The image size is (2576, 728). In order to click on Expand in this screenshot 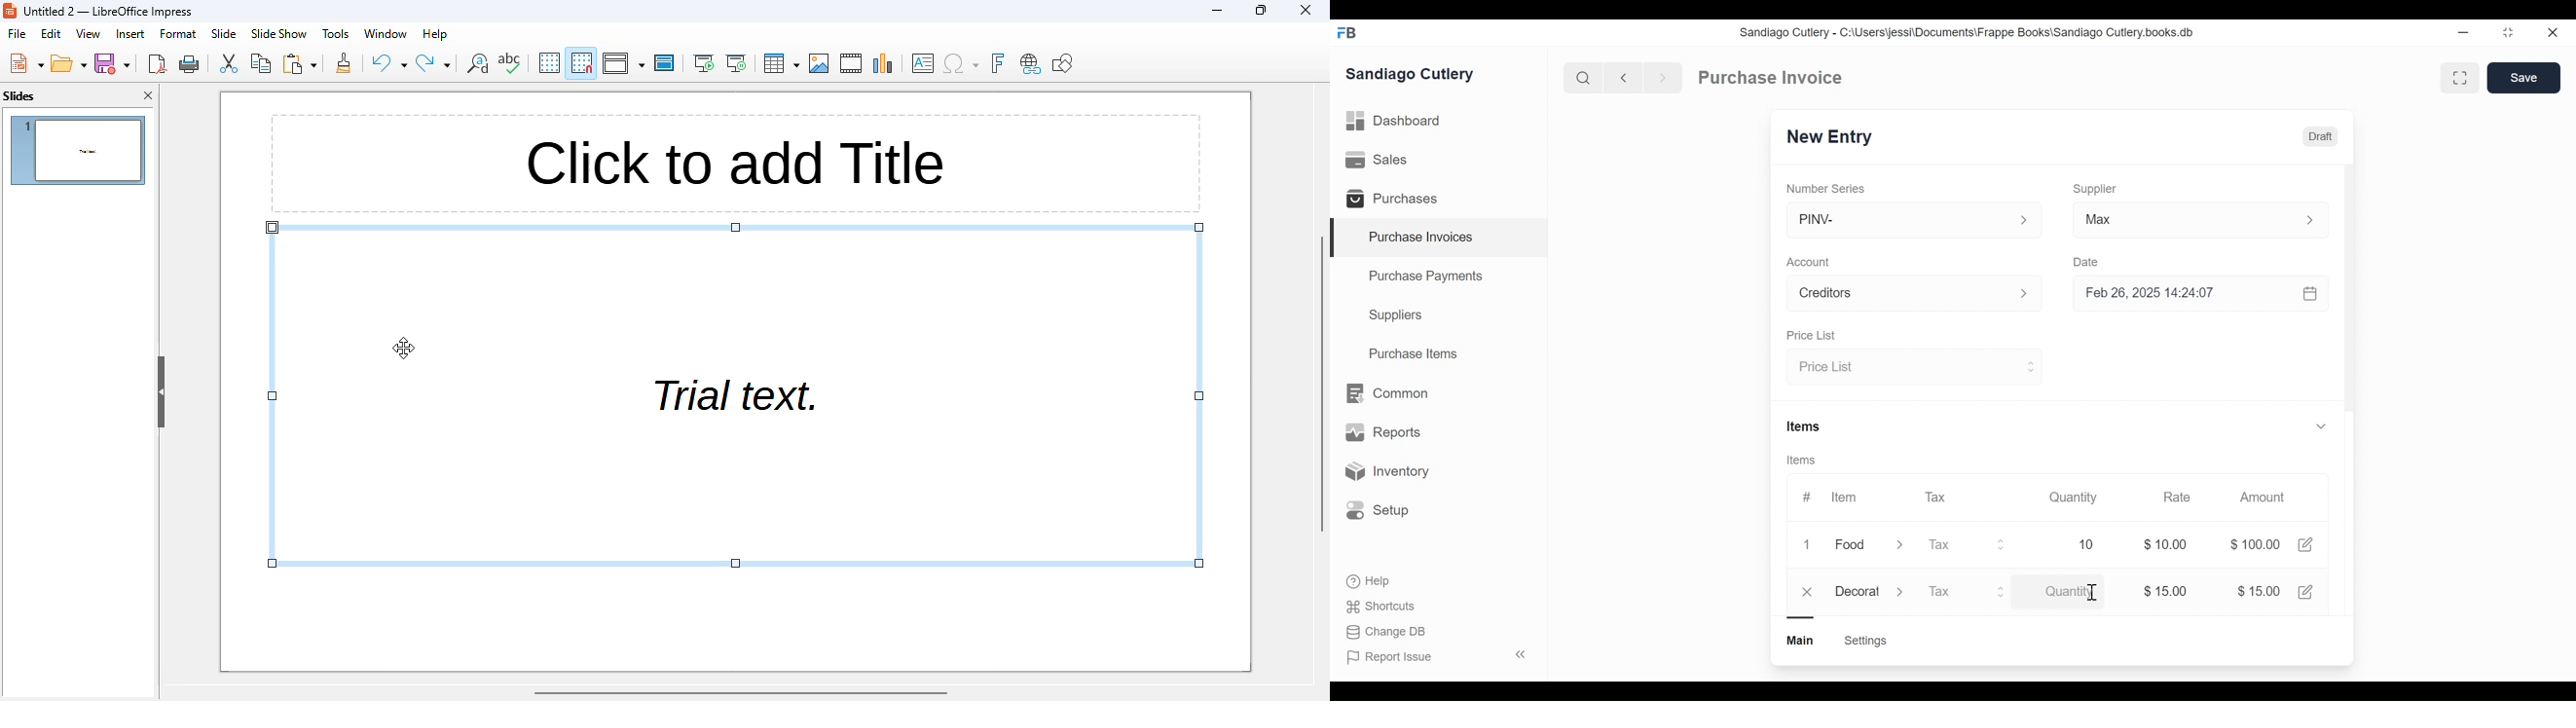, I will do `click(2024, 221)`.